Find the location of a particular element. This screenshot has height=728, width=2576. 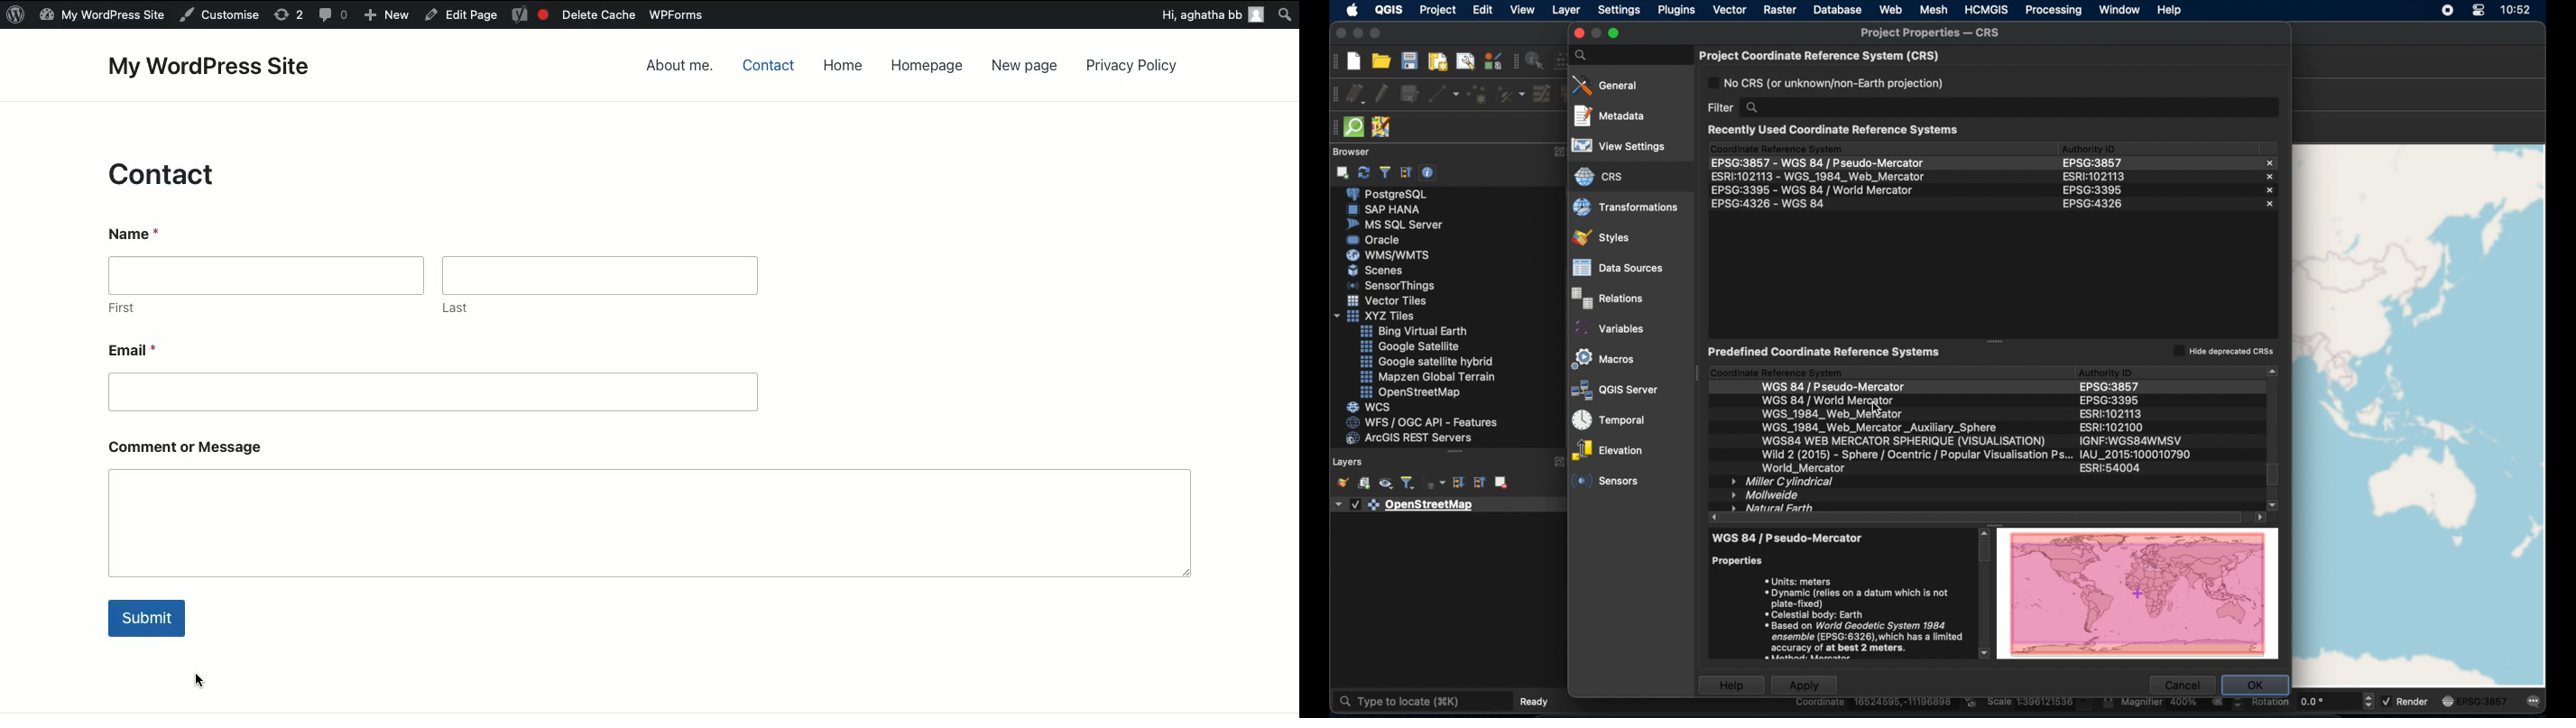

esri:102113 is located at coordinates (2095, 175).